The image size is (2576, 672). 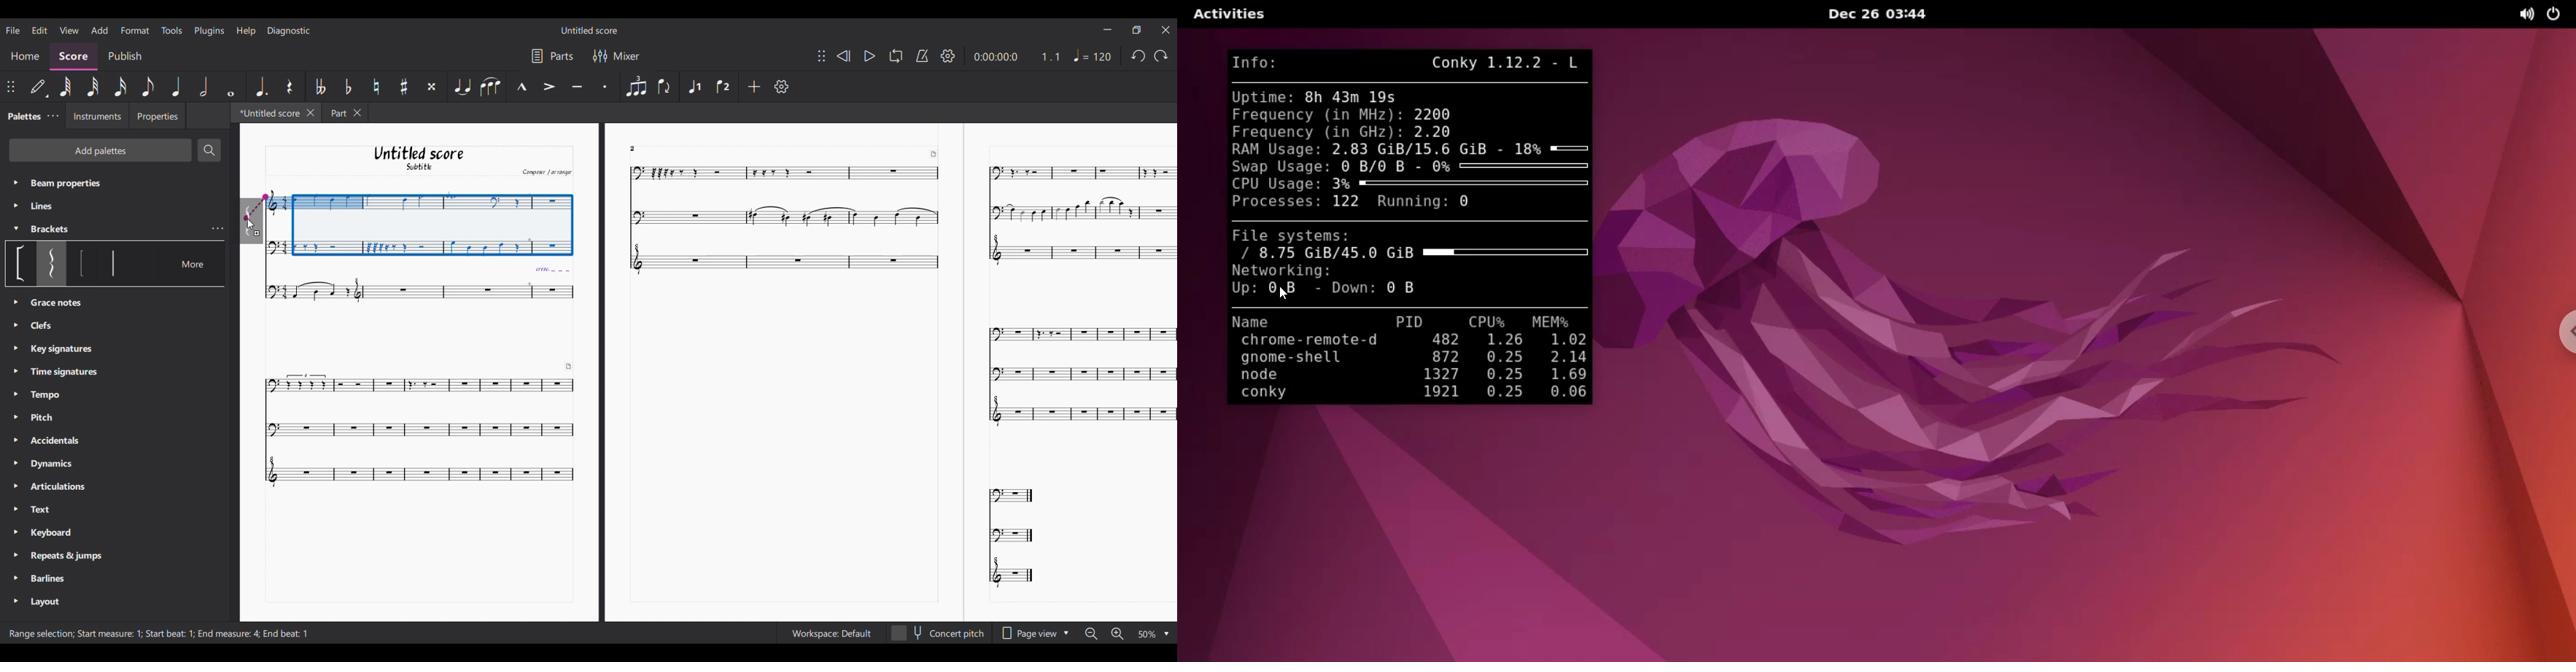 I want to click on Brackets, so click(x=57, y=229).